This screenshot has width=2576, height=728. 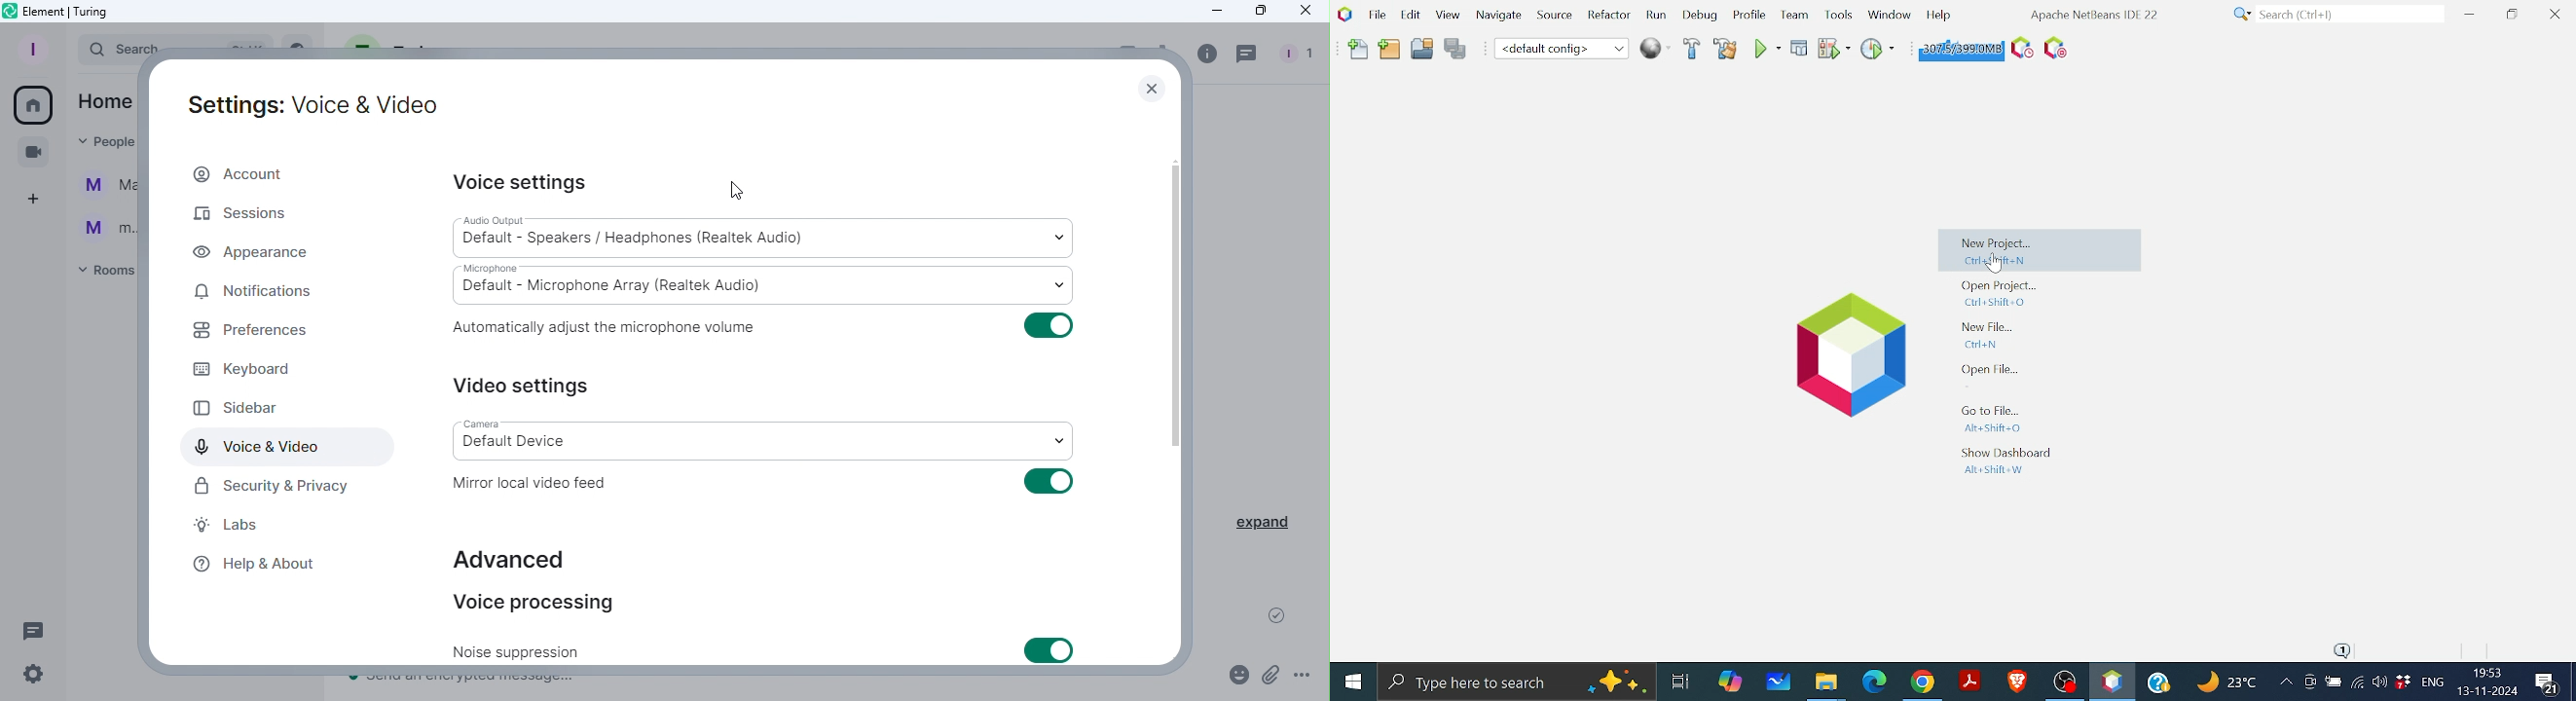 I want to click on Appearance, so click(x=241, y=256).